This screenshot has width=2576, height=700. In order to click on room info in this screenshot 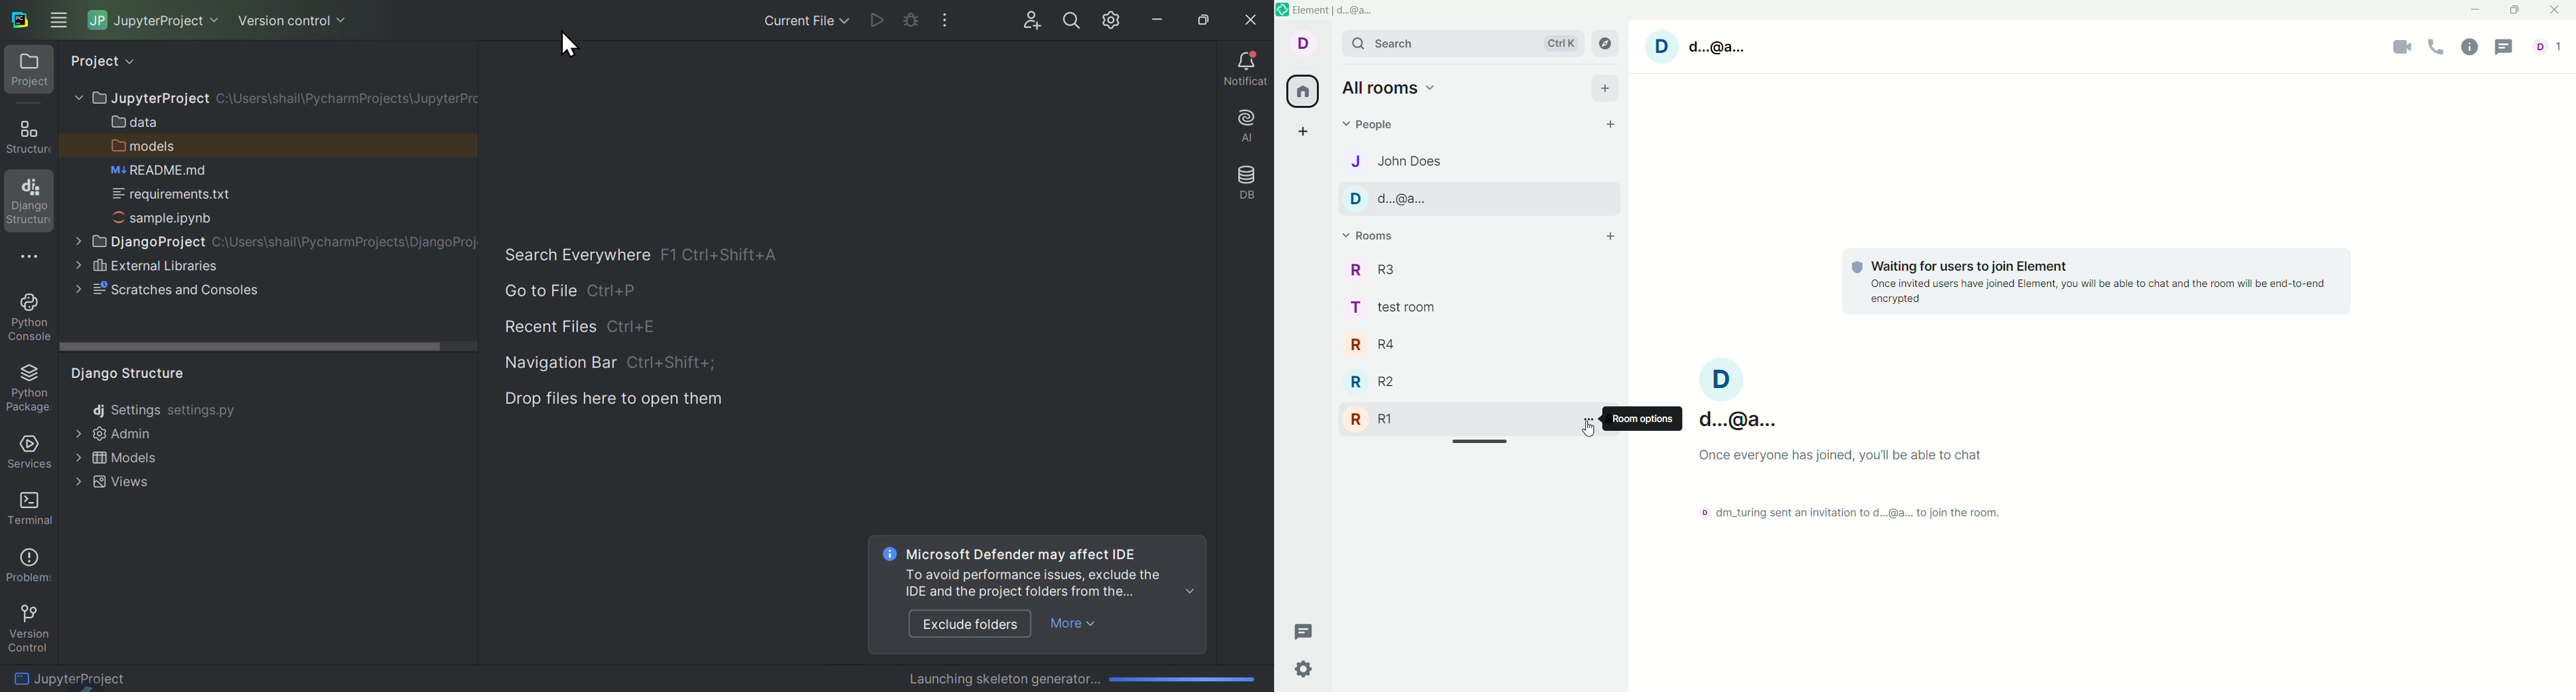, I will do `click(2472, 48)`.